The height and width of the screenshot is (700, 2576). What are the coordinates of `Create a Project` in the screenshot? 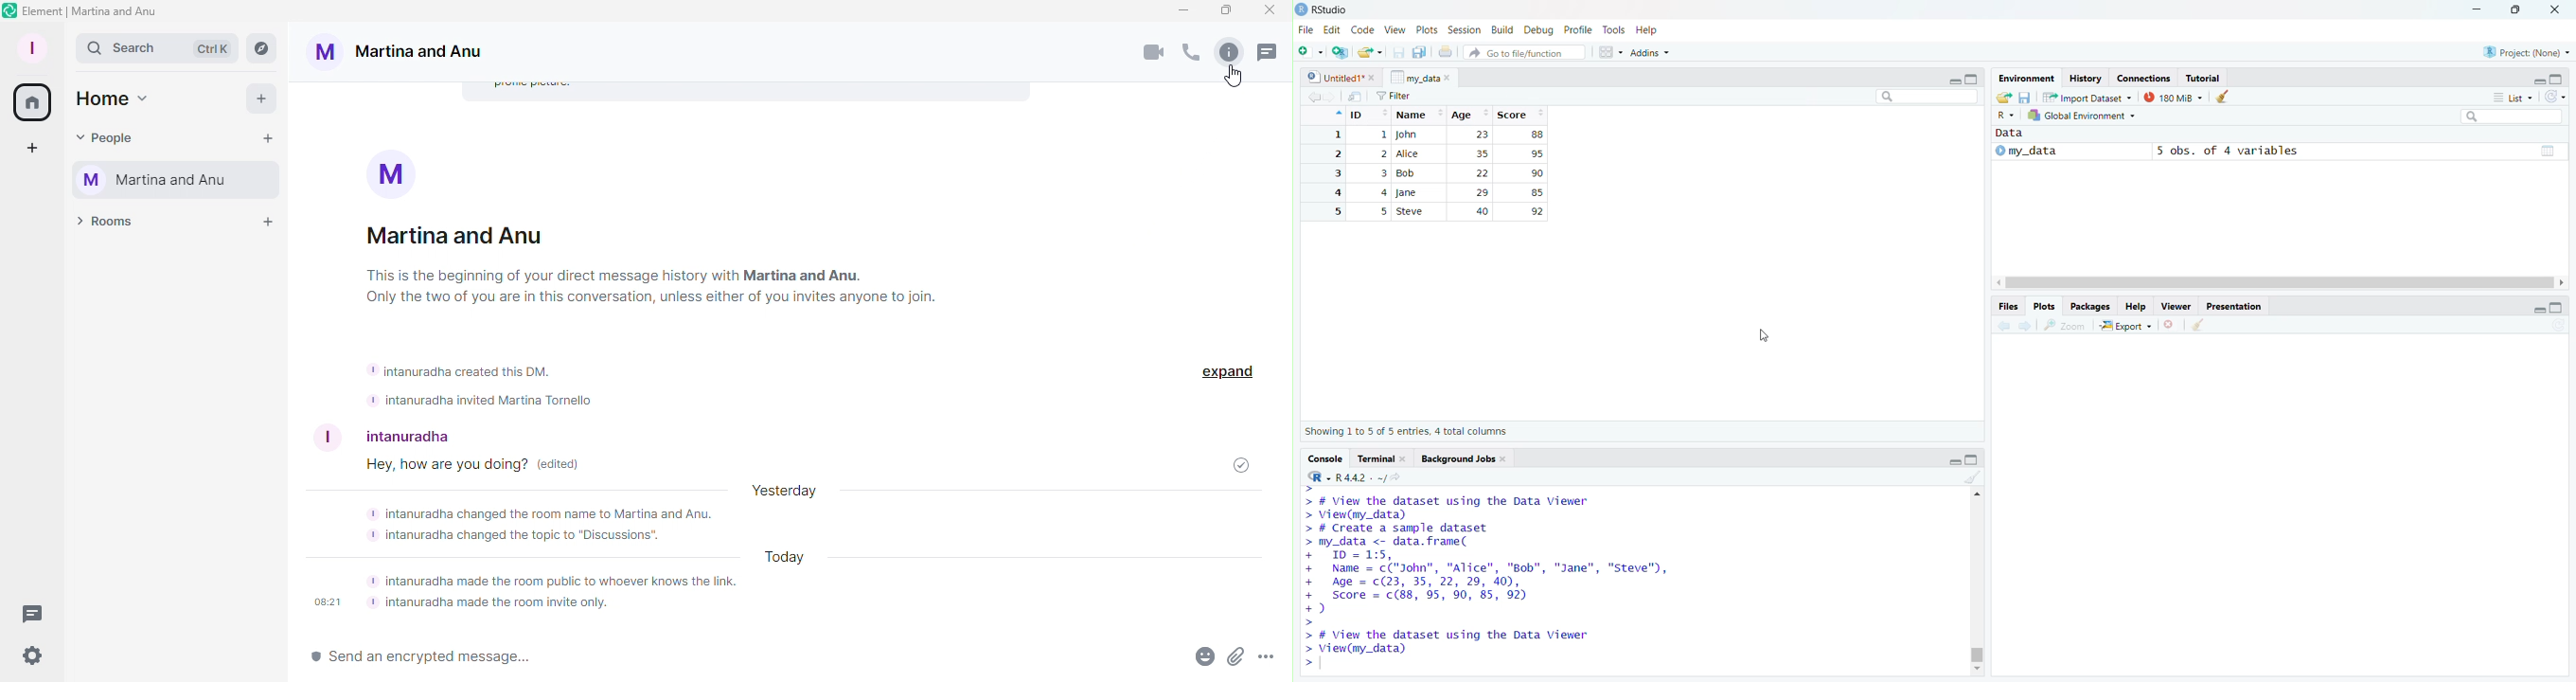 It's located at (1338, 50).